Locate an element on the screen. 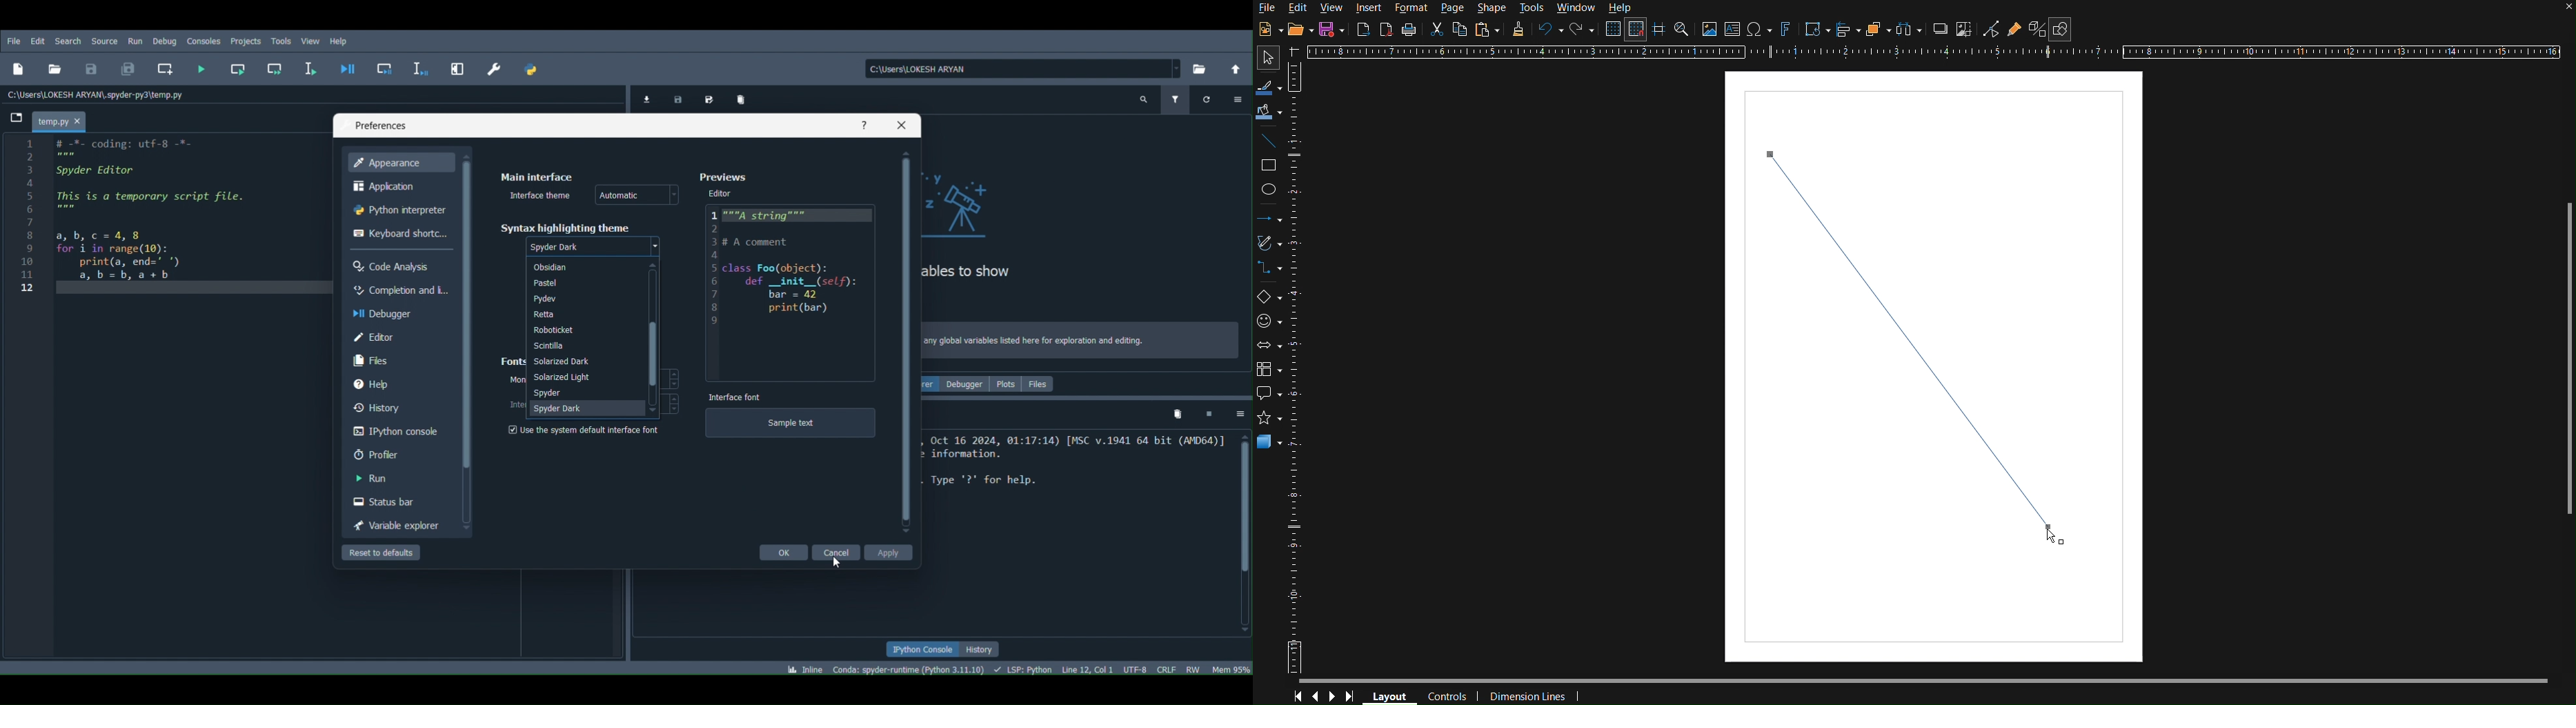 The width and height of the screenshot is (2576, 728). Save data is located at coordinates (679, 97).